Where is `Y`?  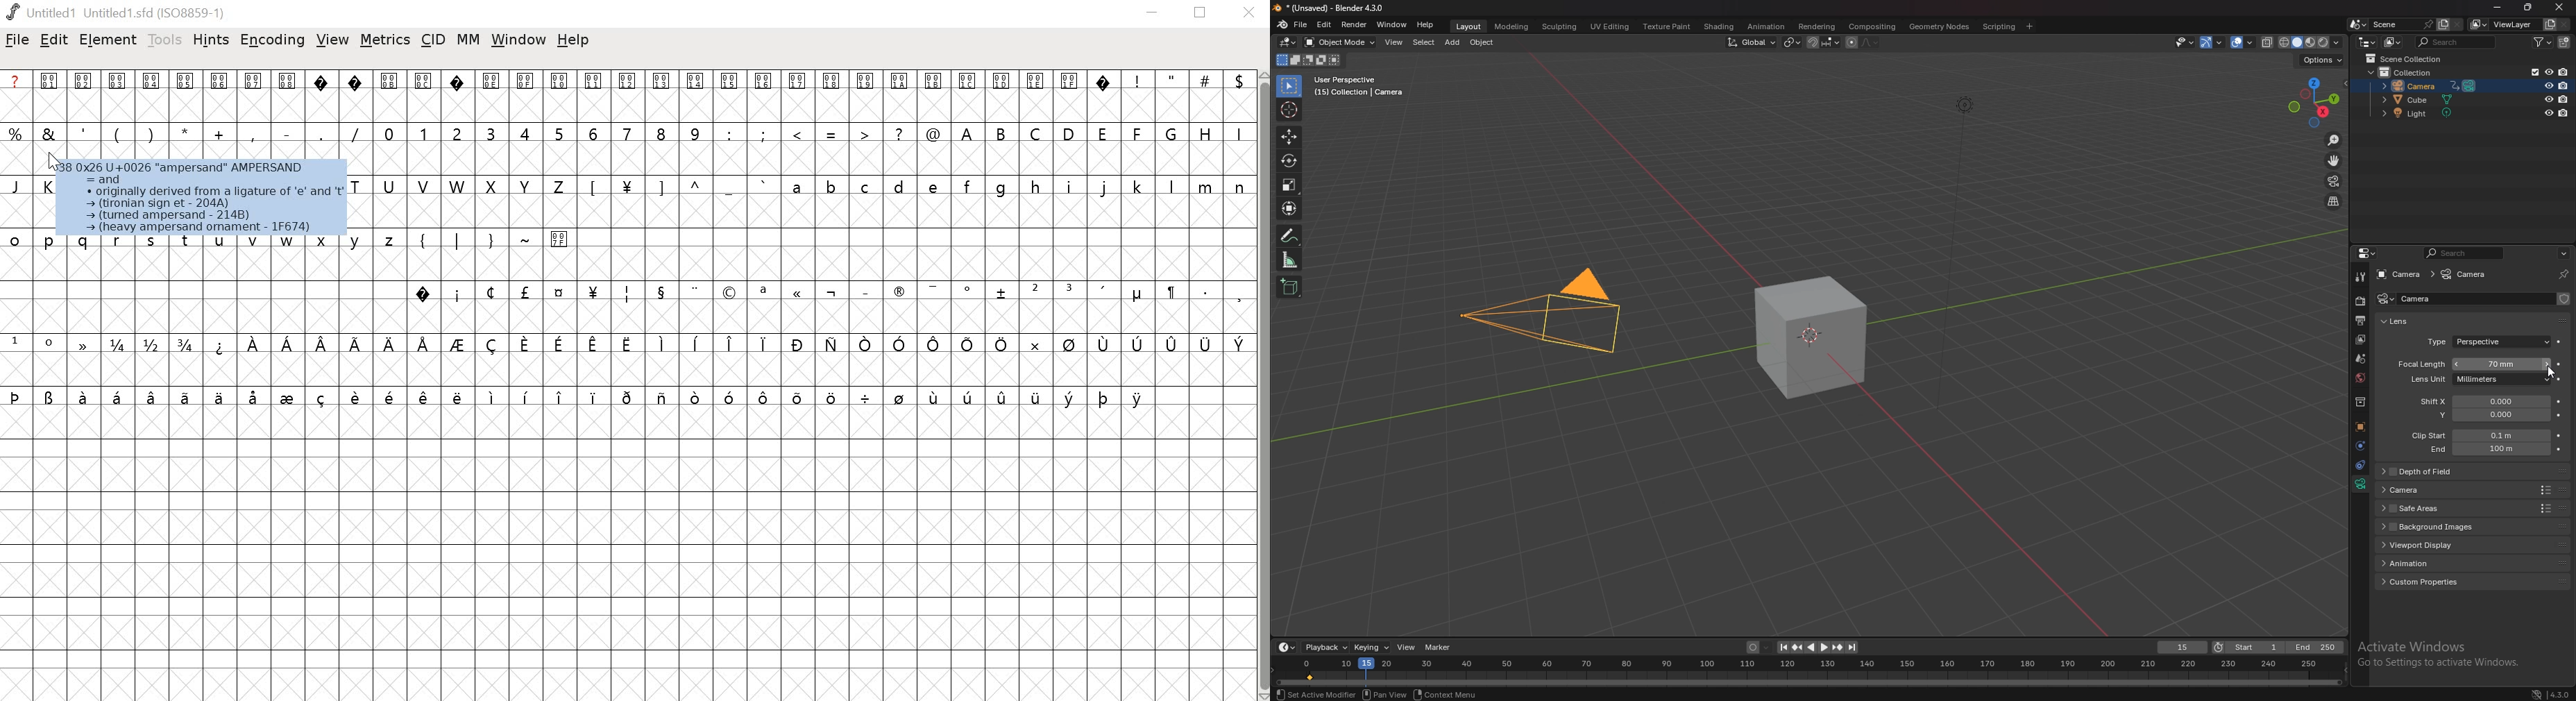
Y is located at coordinates (527, 186).